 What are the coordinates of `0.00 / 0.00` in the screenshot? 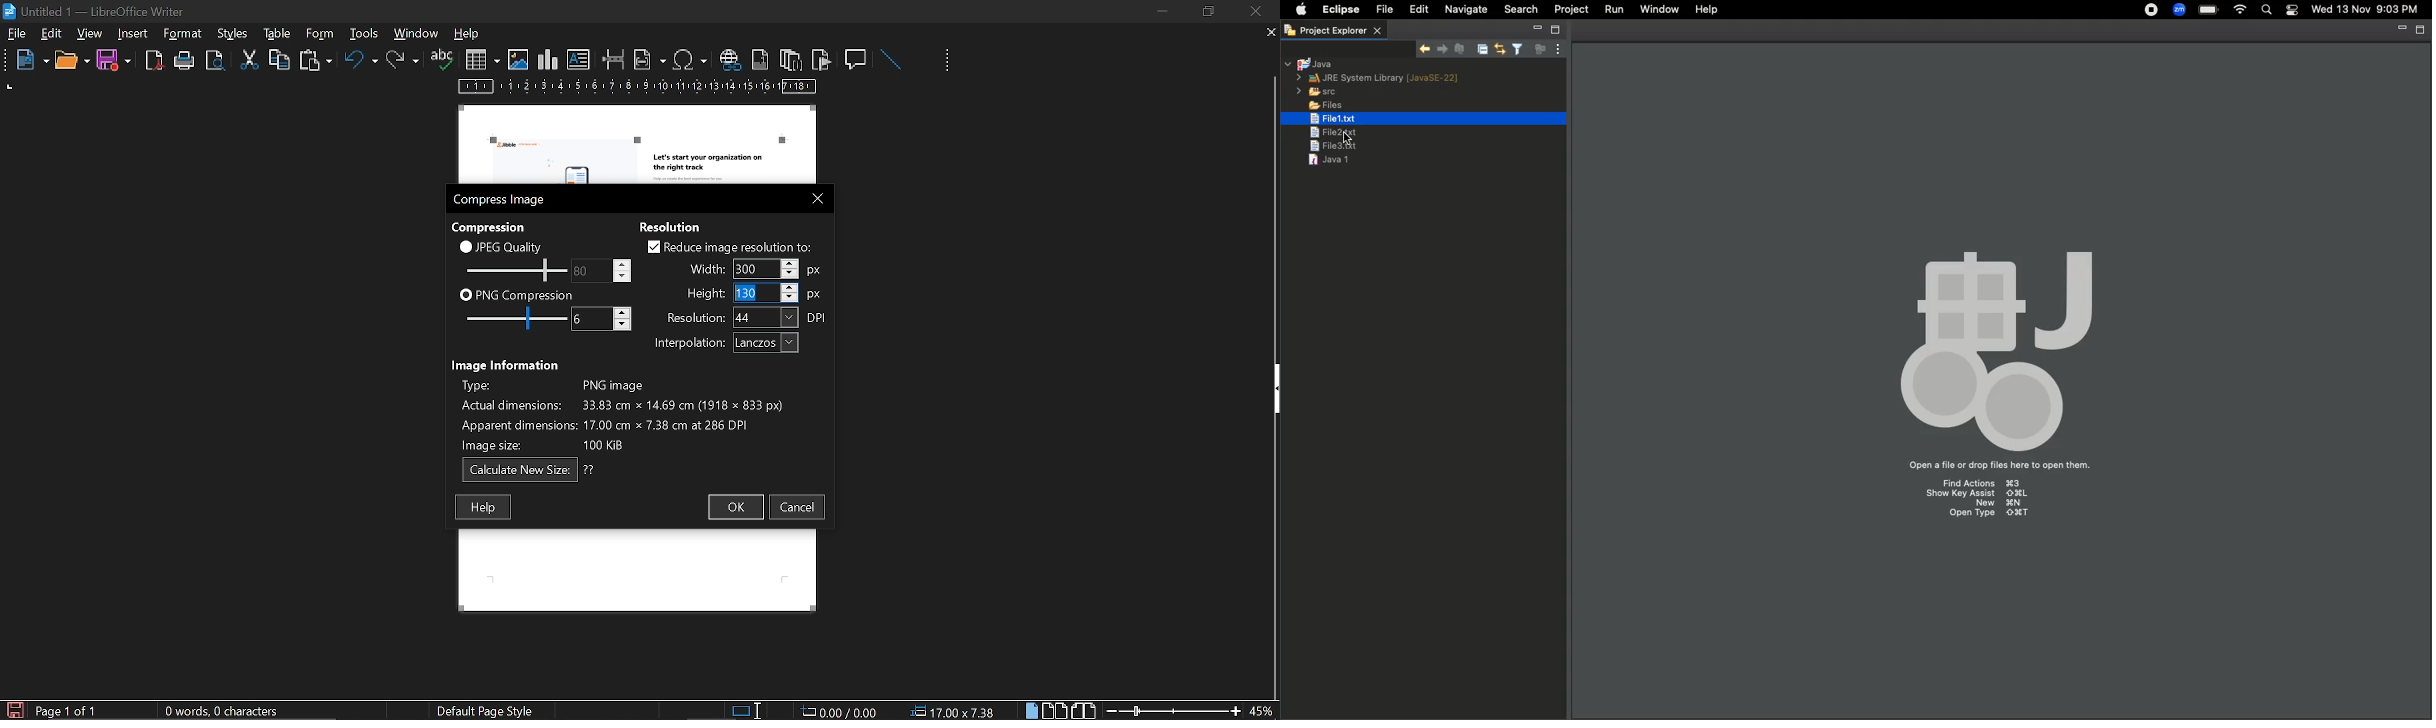 It's located at (842, 710).